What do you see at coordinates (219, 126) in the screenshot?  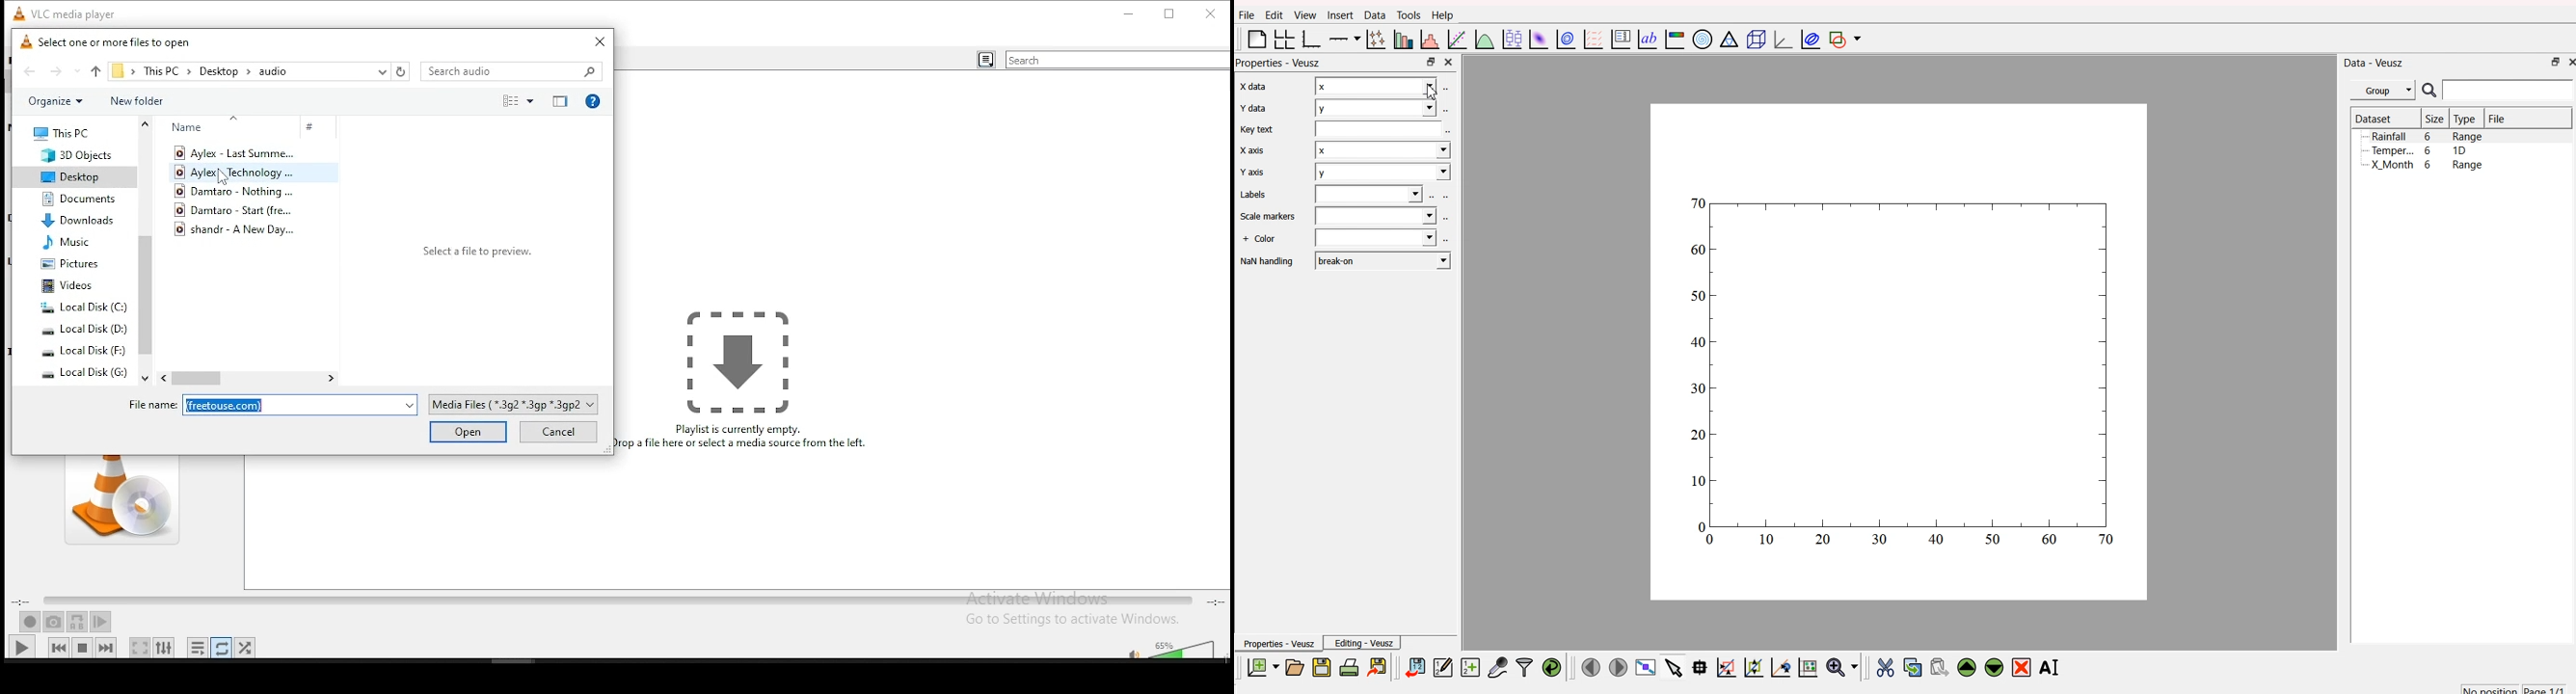 I see `name` at bounding box center [219, 126].